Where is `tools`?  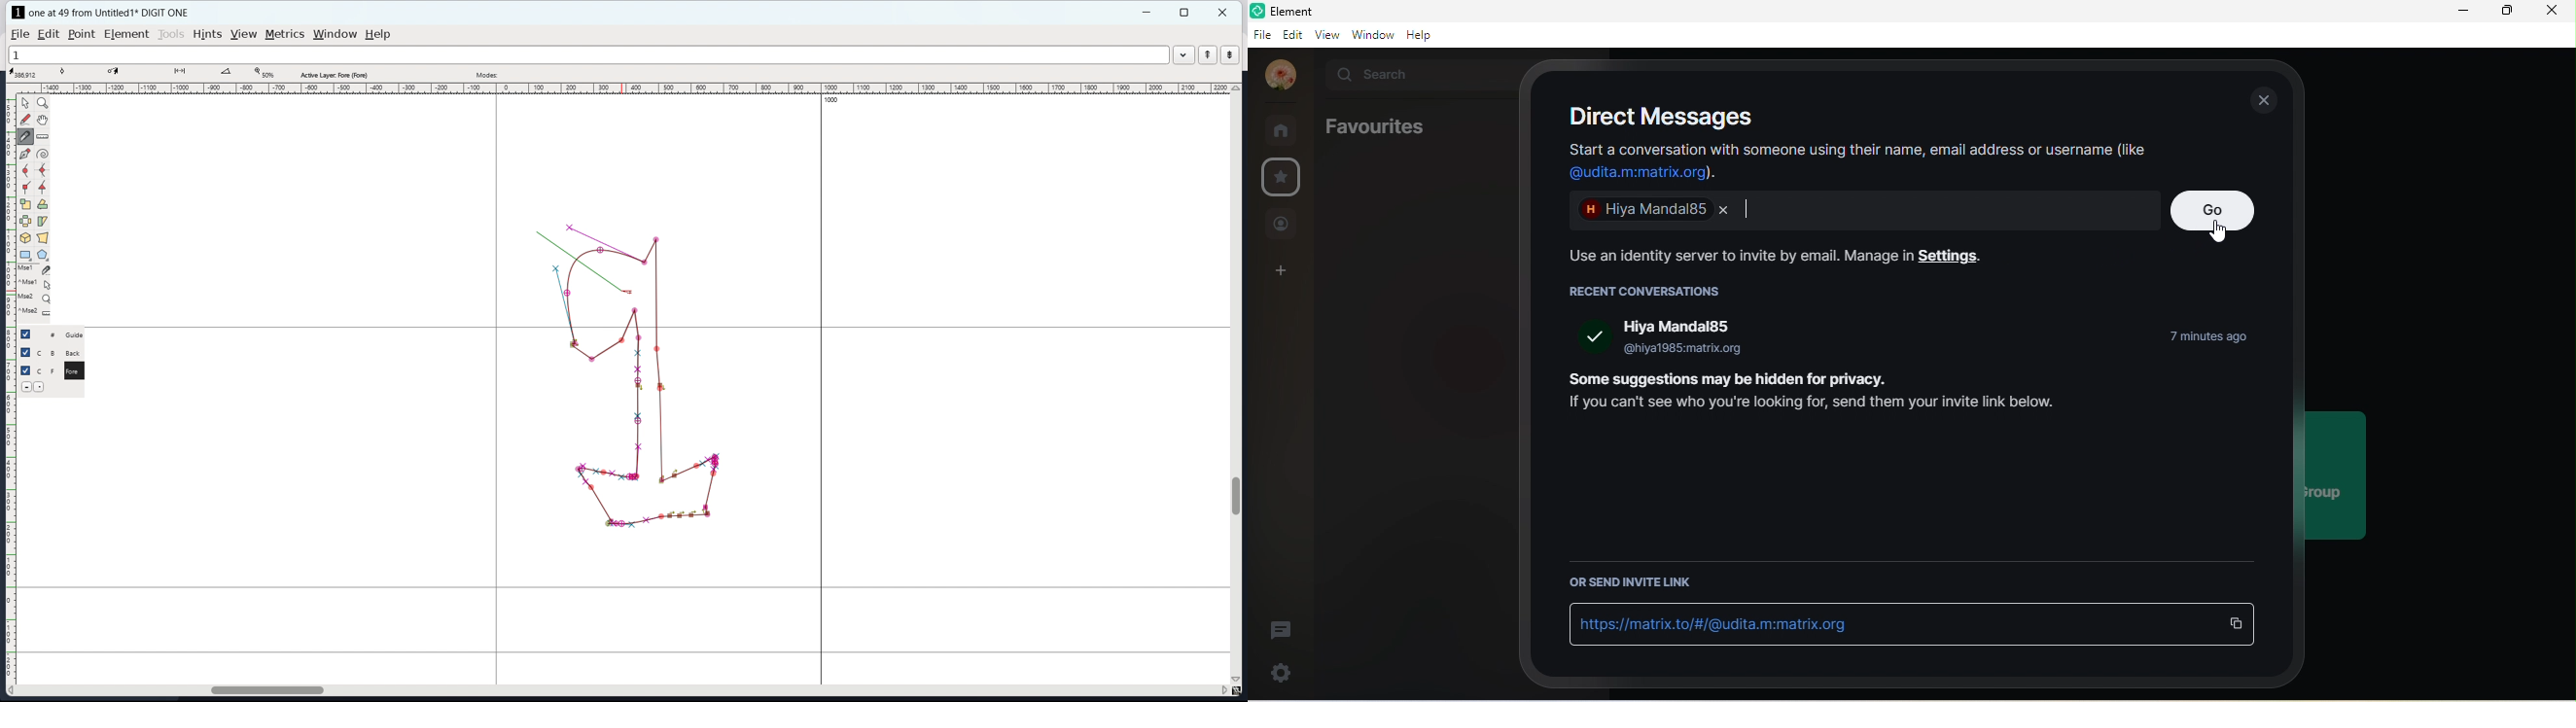 tools is located at coordinates (171, 34).